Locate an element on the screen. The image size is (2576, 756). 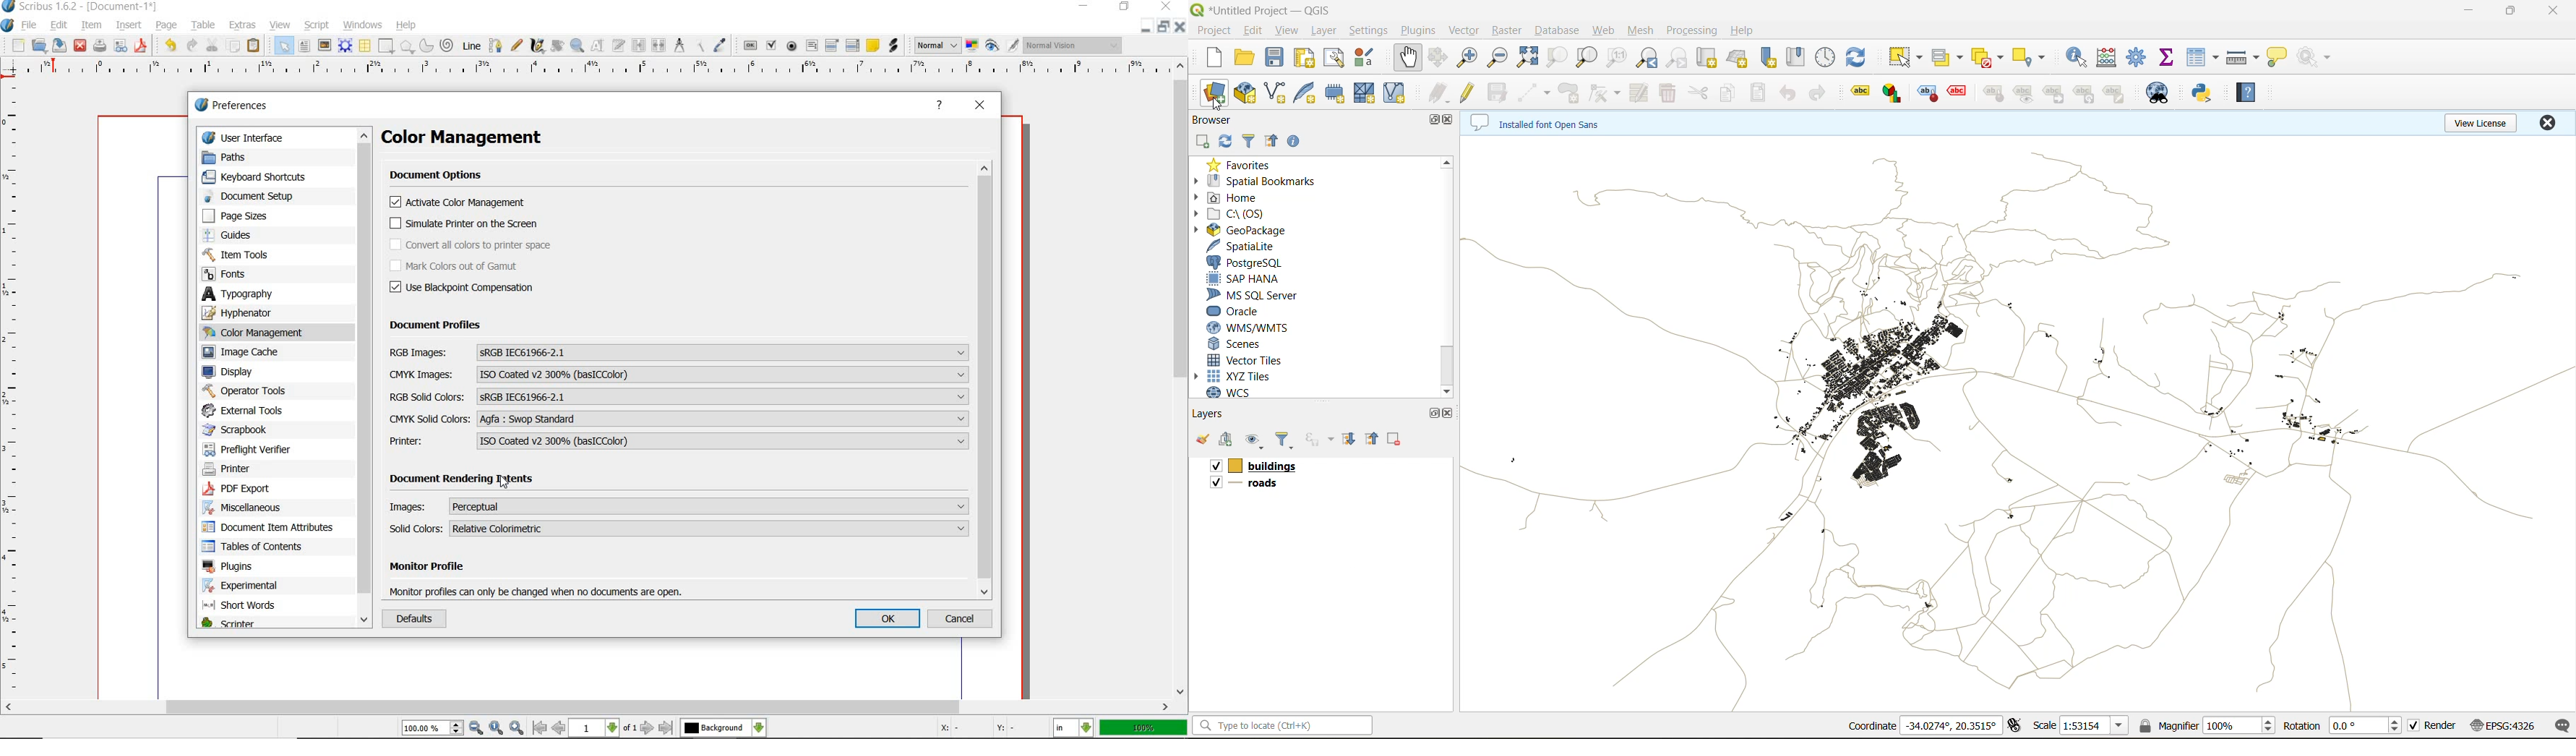
copy item properties is located at coordinates (701, 45).